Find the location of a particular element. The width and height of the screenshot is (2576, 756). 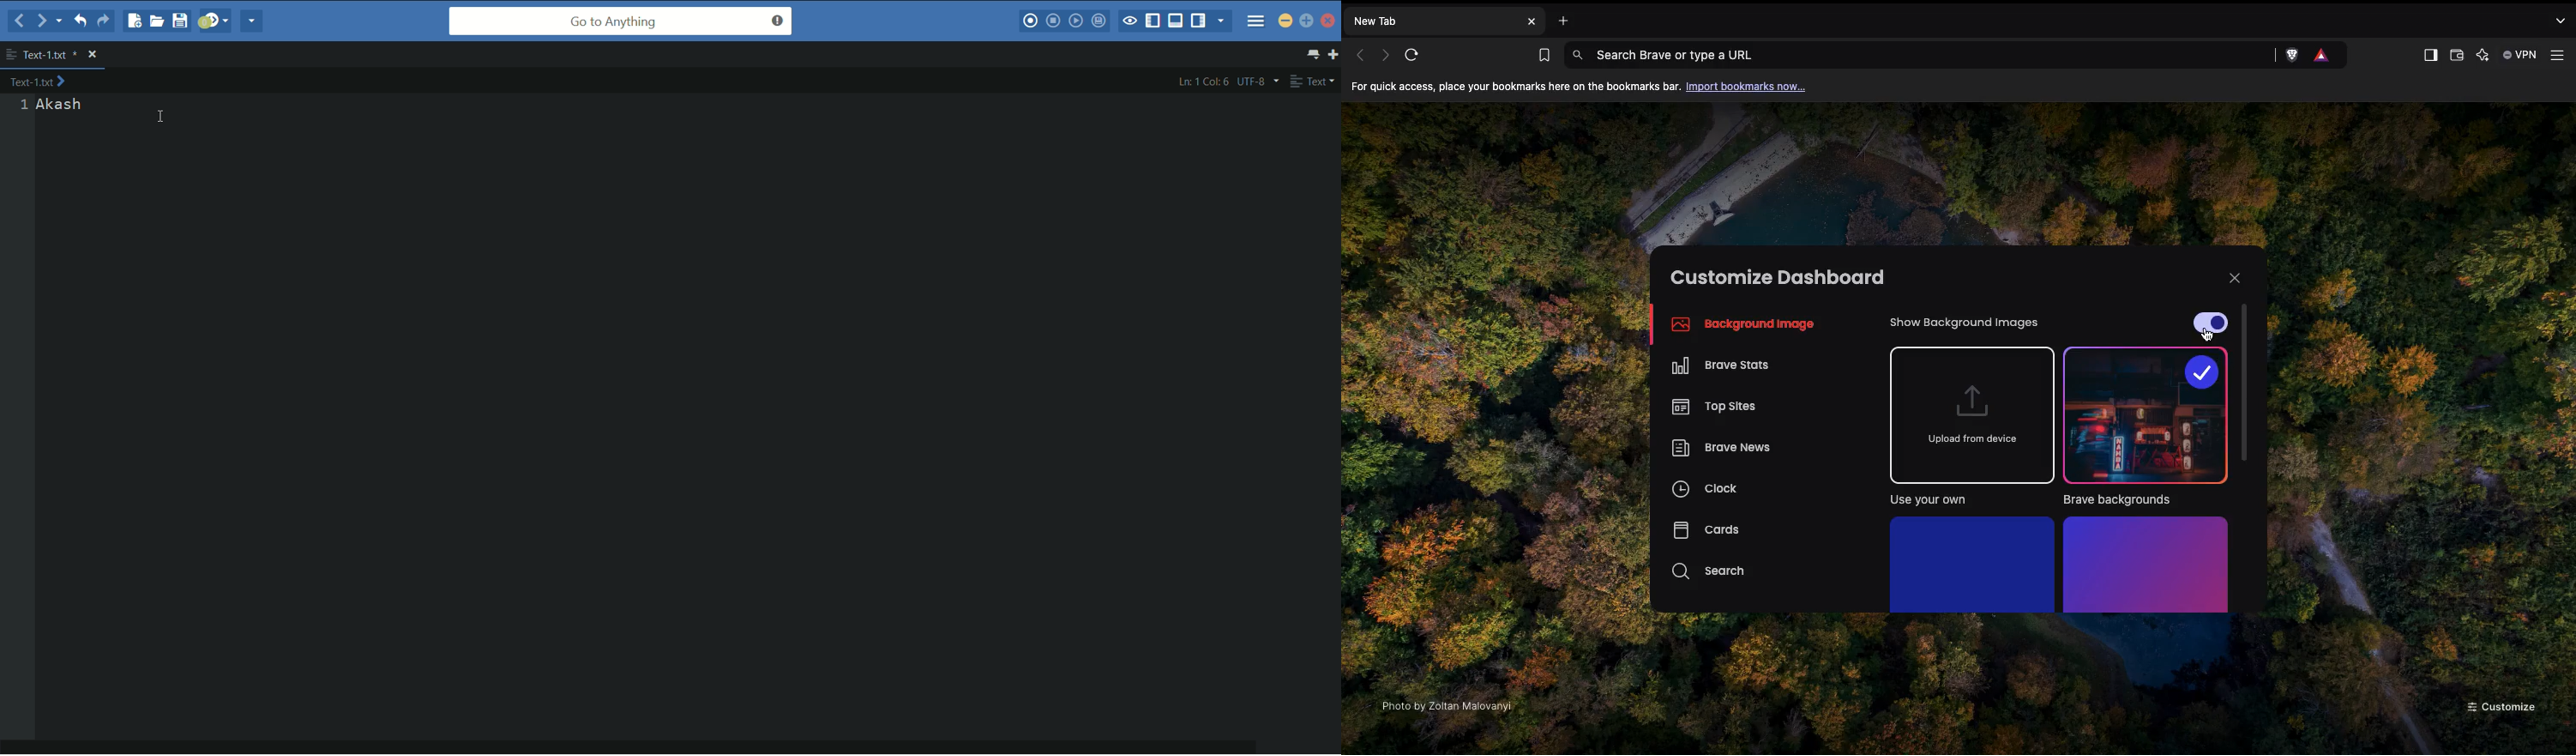

Customize dashboard is located at coordinates (1778, 277).